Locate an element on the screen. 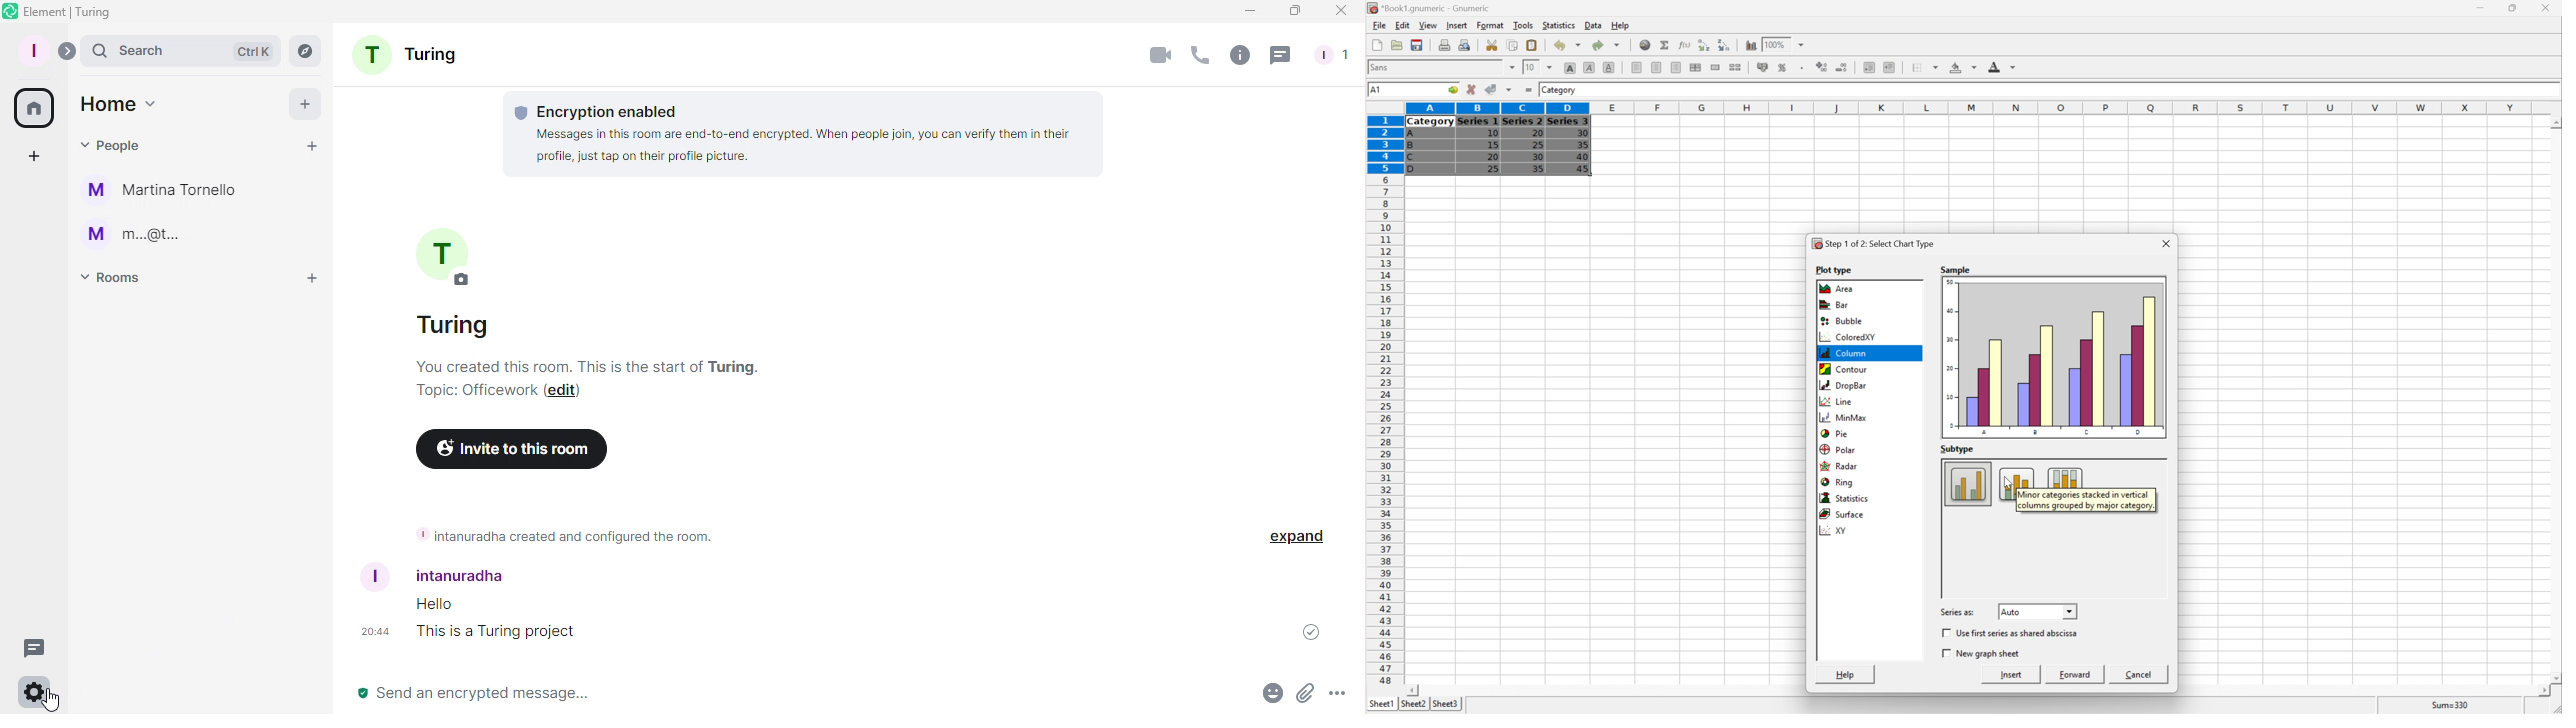 The width and height of the screenshot is (2576, 728). Column subtype is located at coordinates (1968, 484).